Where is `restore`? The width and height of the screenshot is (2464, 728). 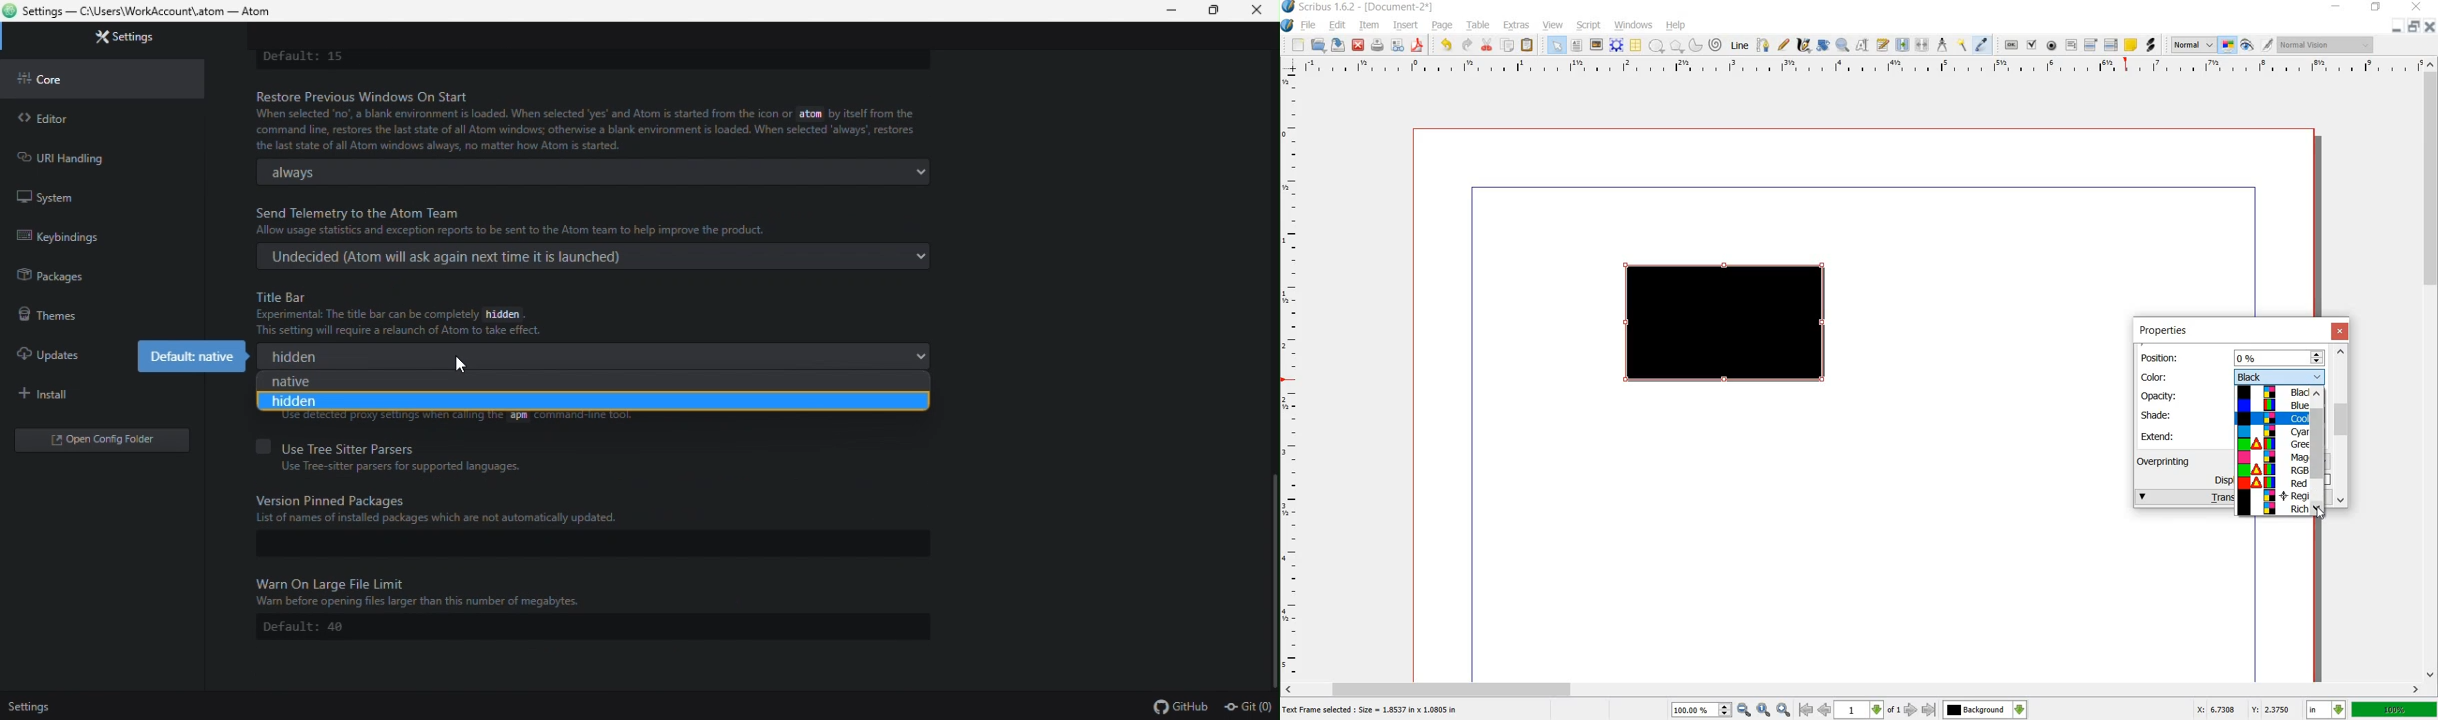
restore is located at coordinates (2377, 9).